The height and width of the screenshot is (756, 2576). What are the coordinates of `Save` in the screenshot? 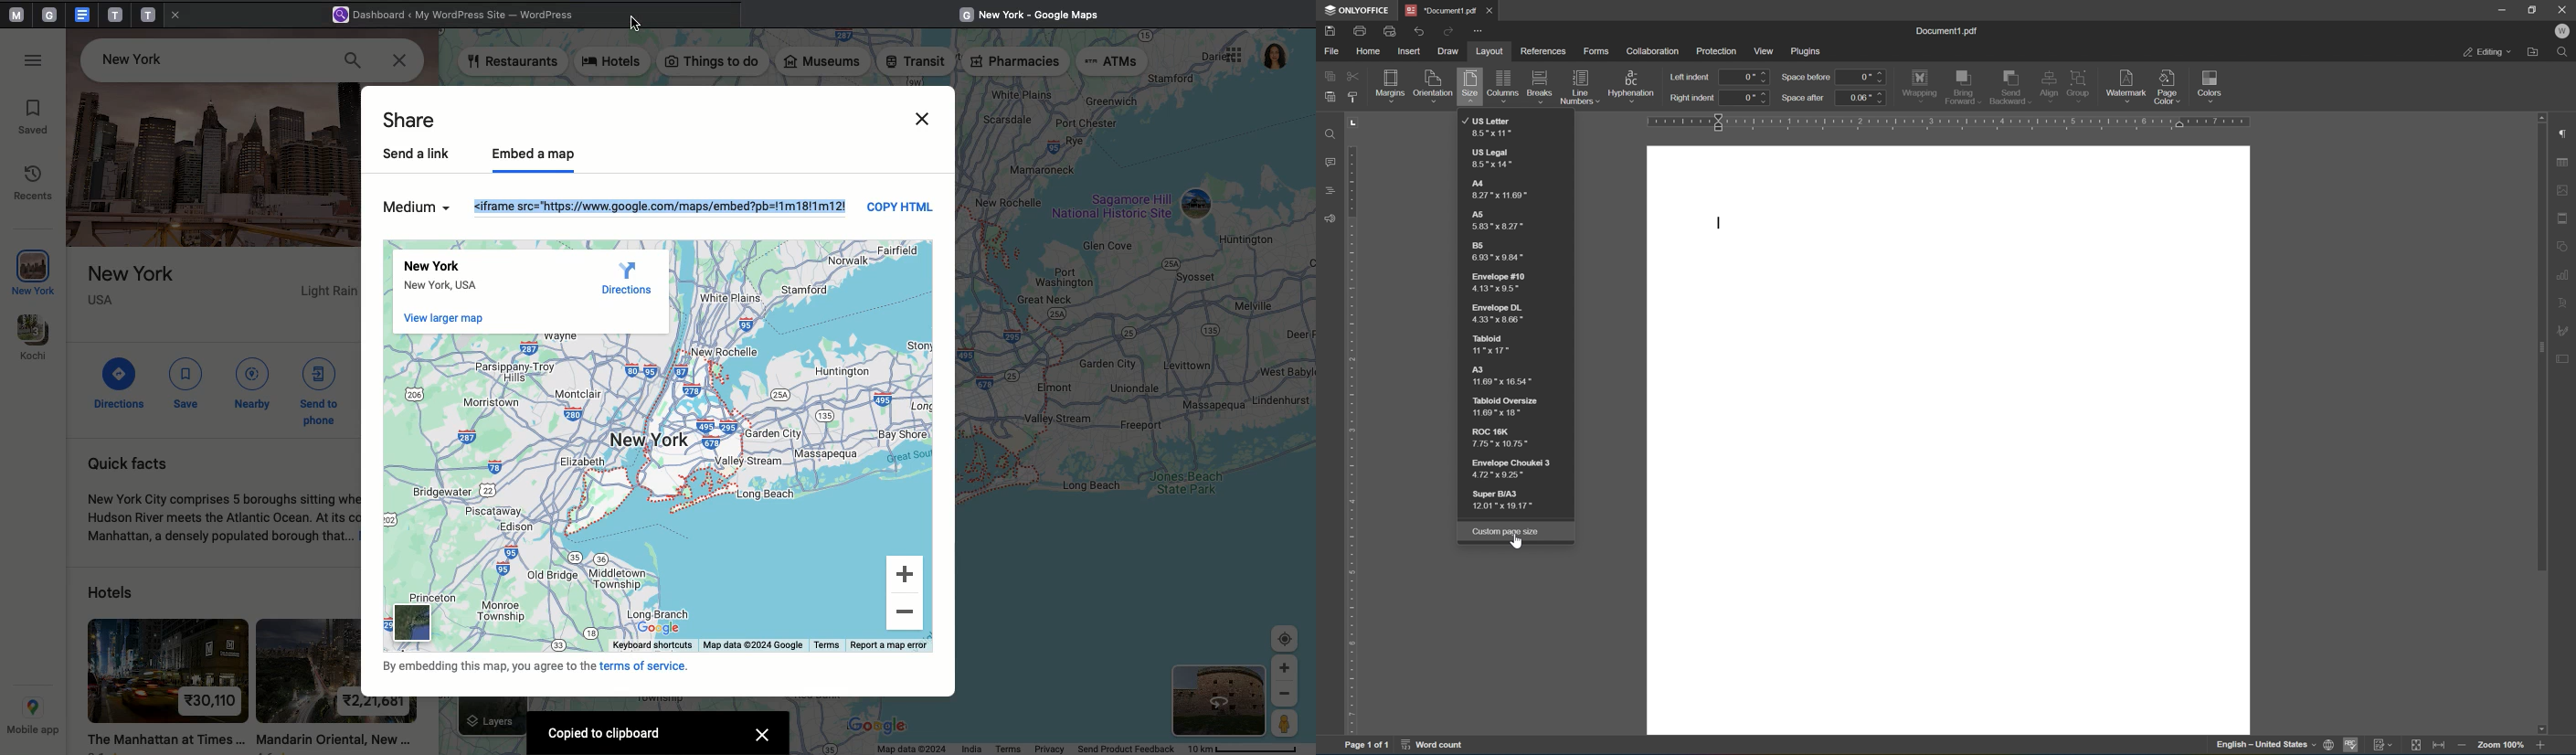 It's located at (186, 384).